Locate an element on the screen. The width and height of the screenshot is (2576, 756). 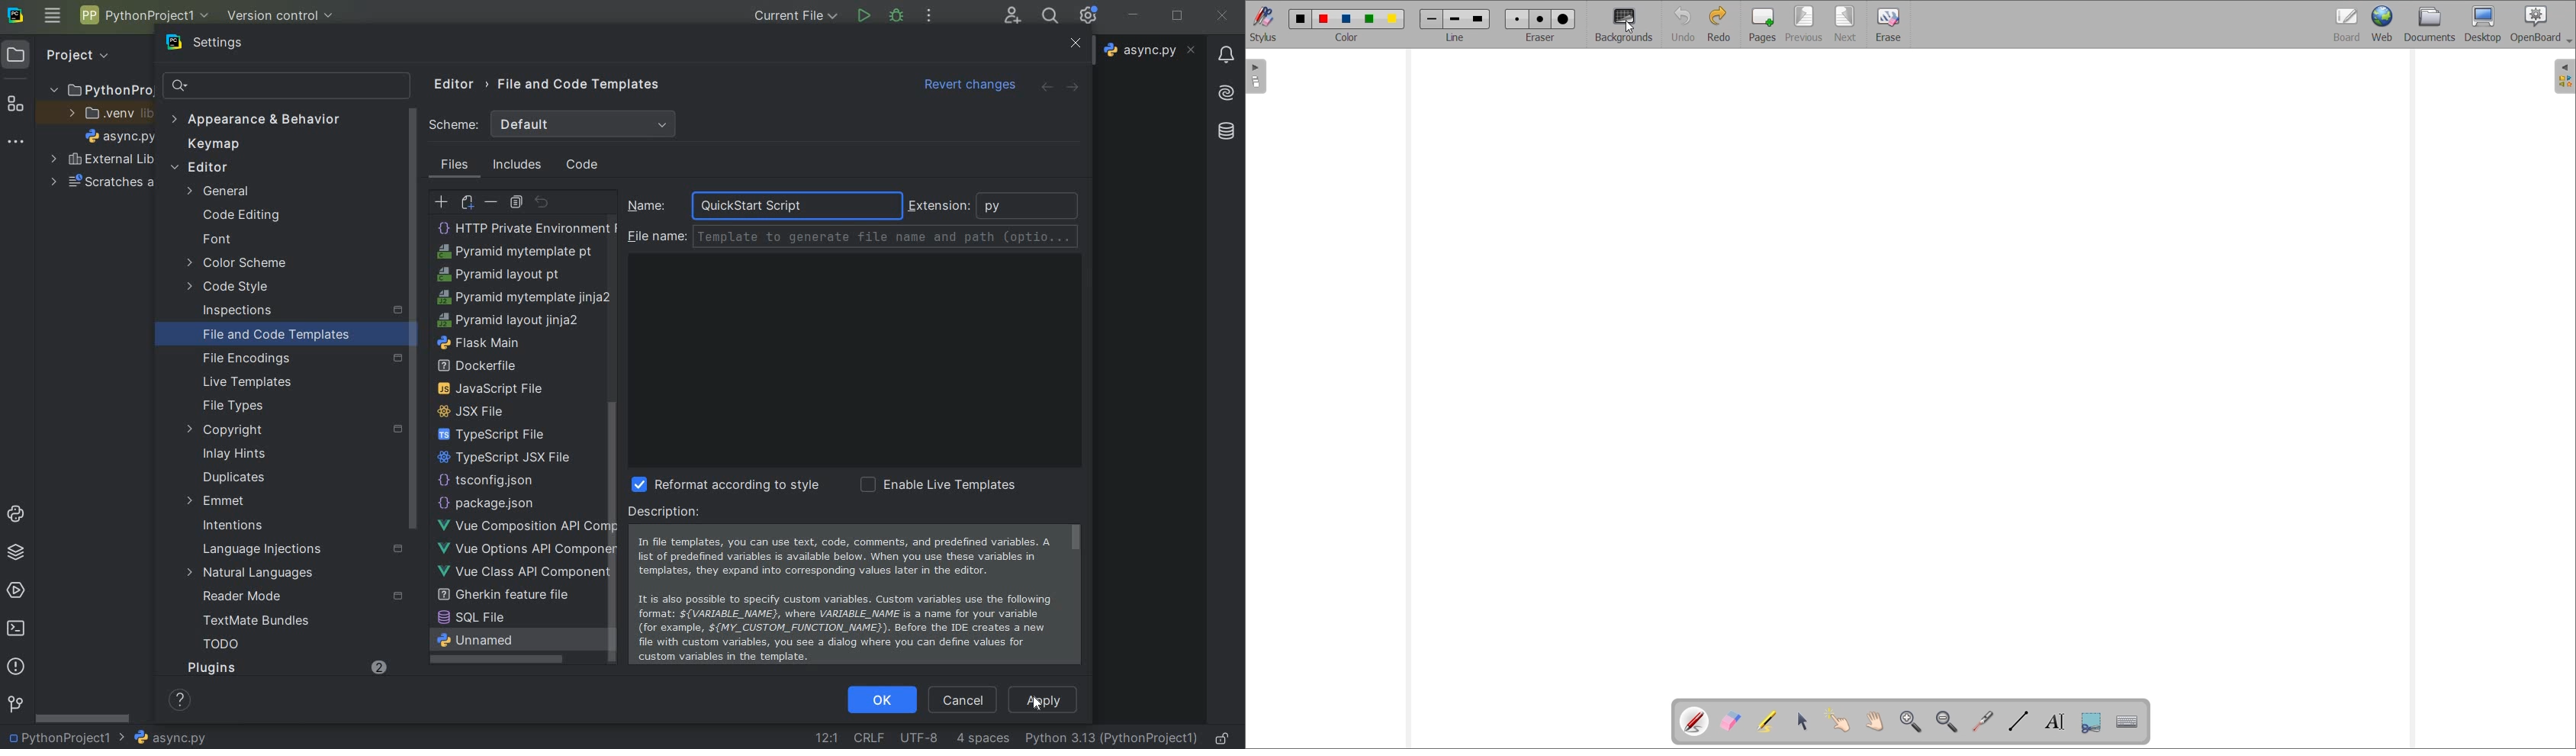
create Template is located at coordinates (522, 250).